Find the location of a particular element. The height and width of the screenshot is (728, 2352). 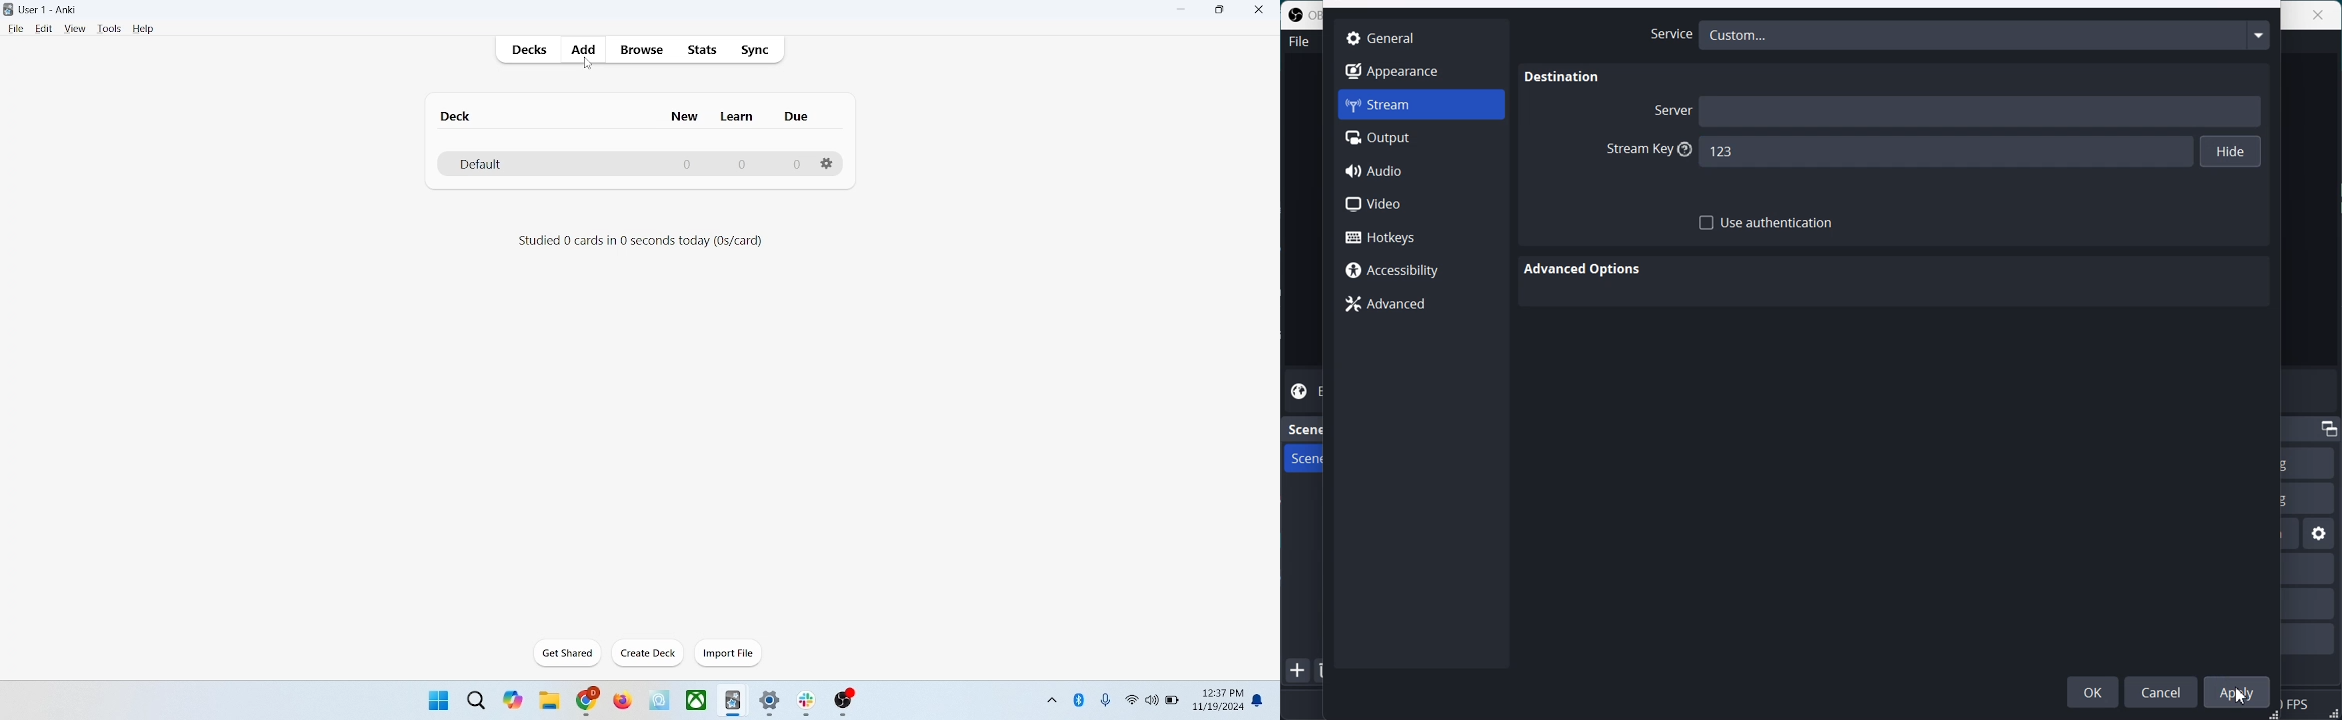

create deck is located at coordinates (649, 653).